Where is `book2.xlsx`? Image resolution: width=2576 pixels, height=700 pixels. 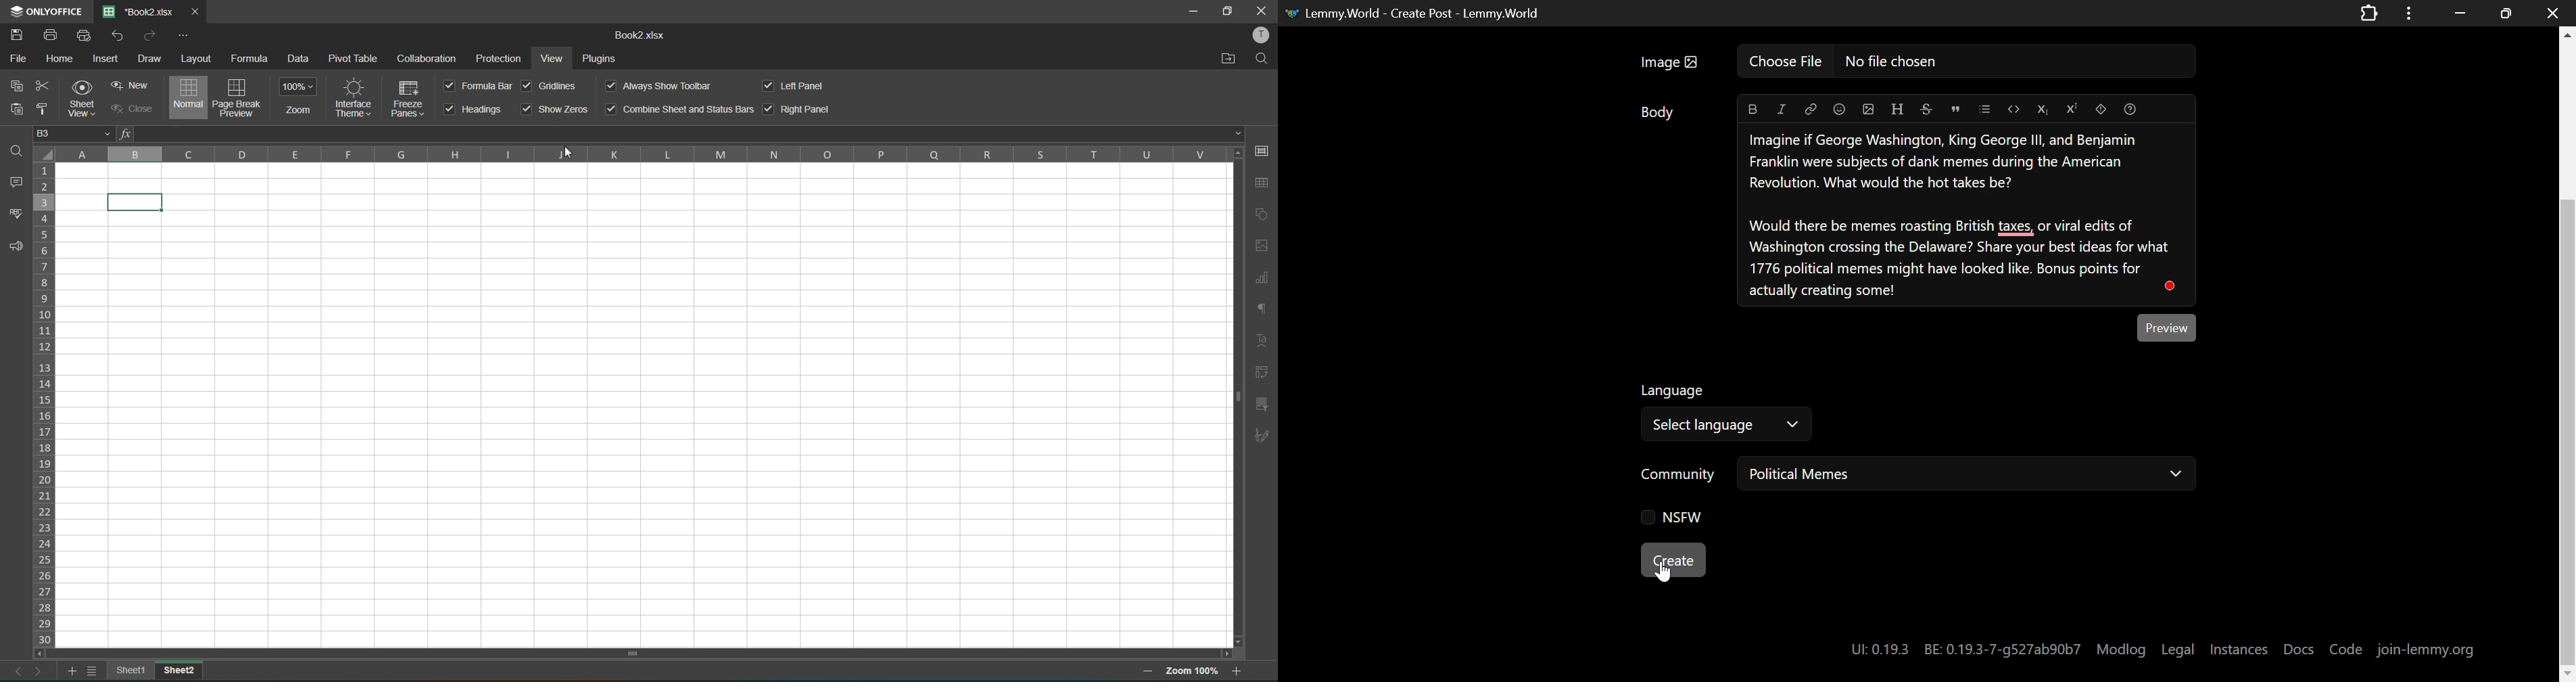 book2.xlsx is located at coordinates (140, 11).